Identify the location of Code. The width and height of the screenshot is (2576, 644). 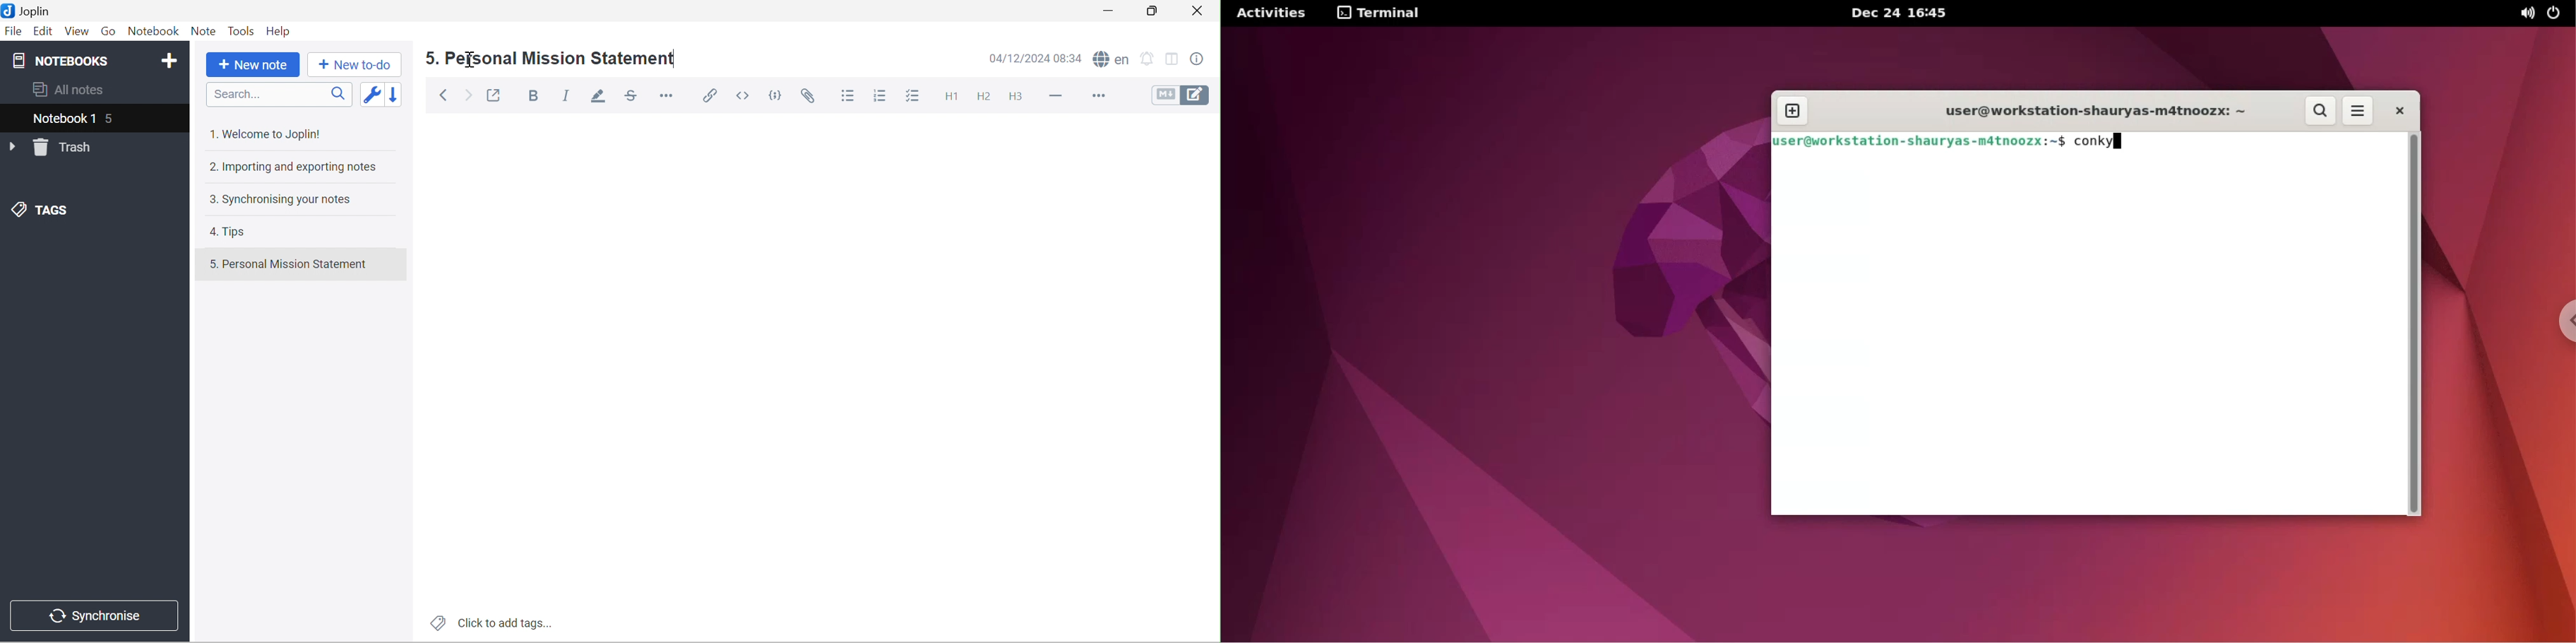
(776, 95).